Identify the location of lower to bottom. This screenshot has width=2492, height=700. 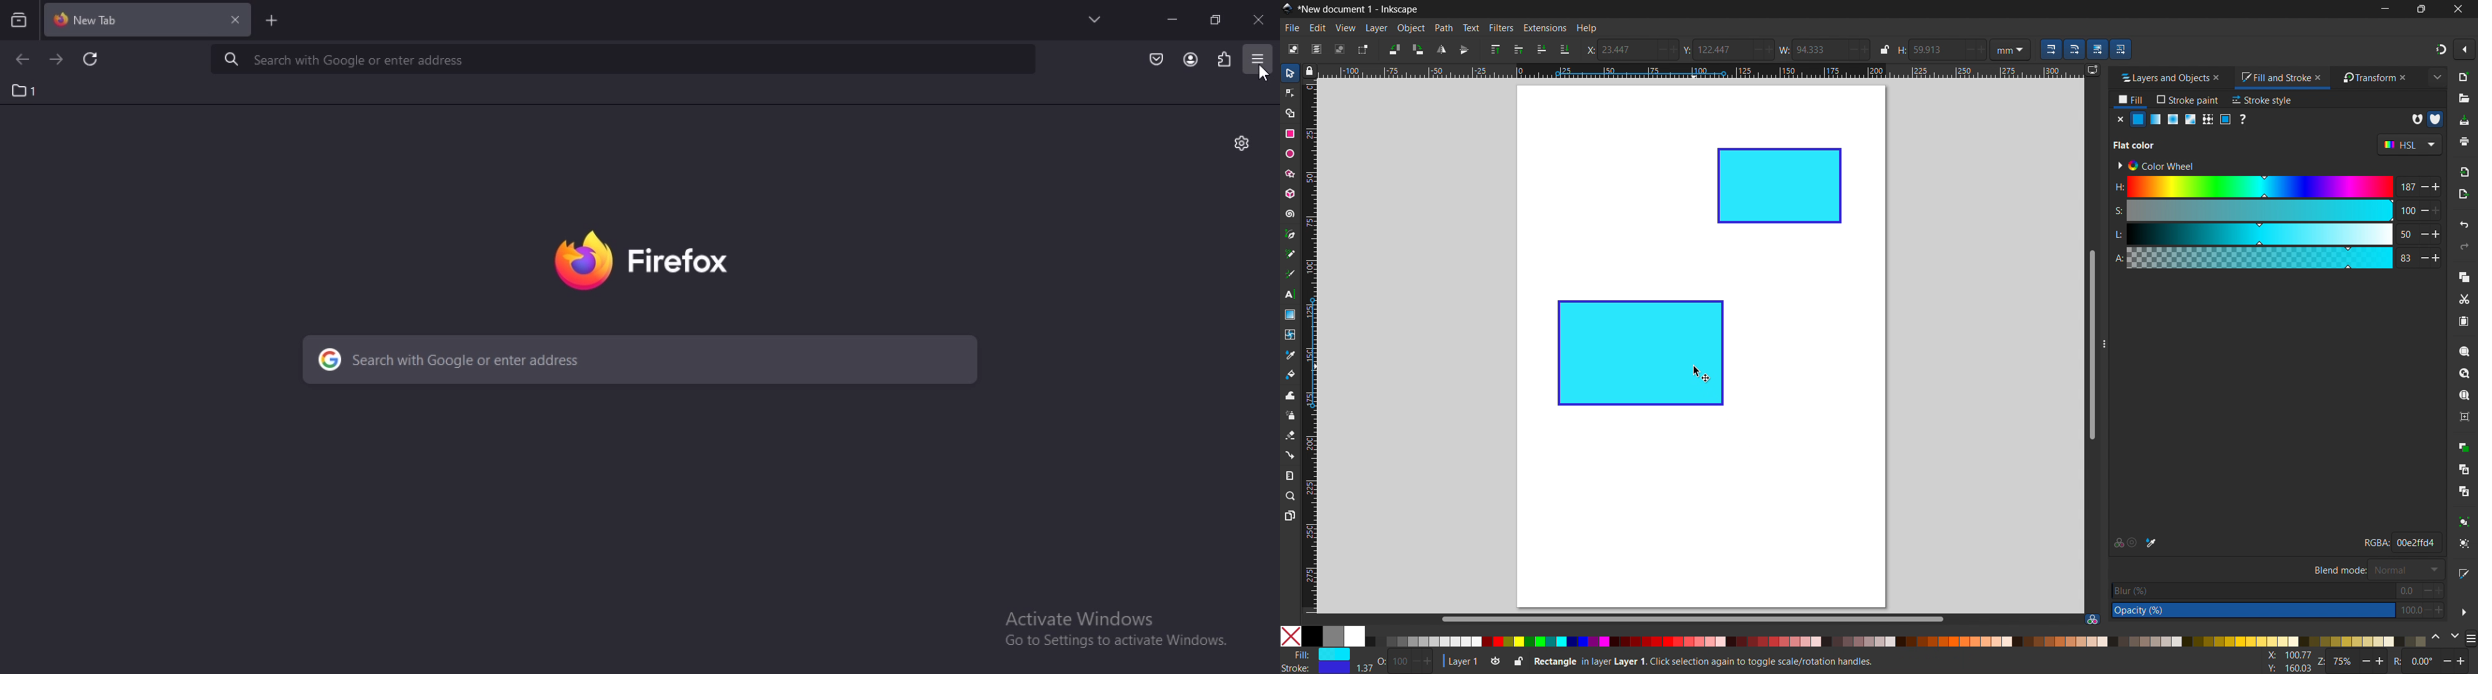
(1565, 50).